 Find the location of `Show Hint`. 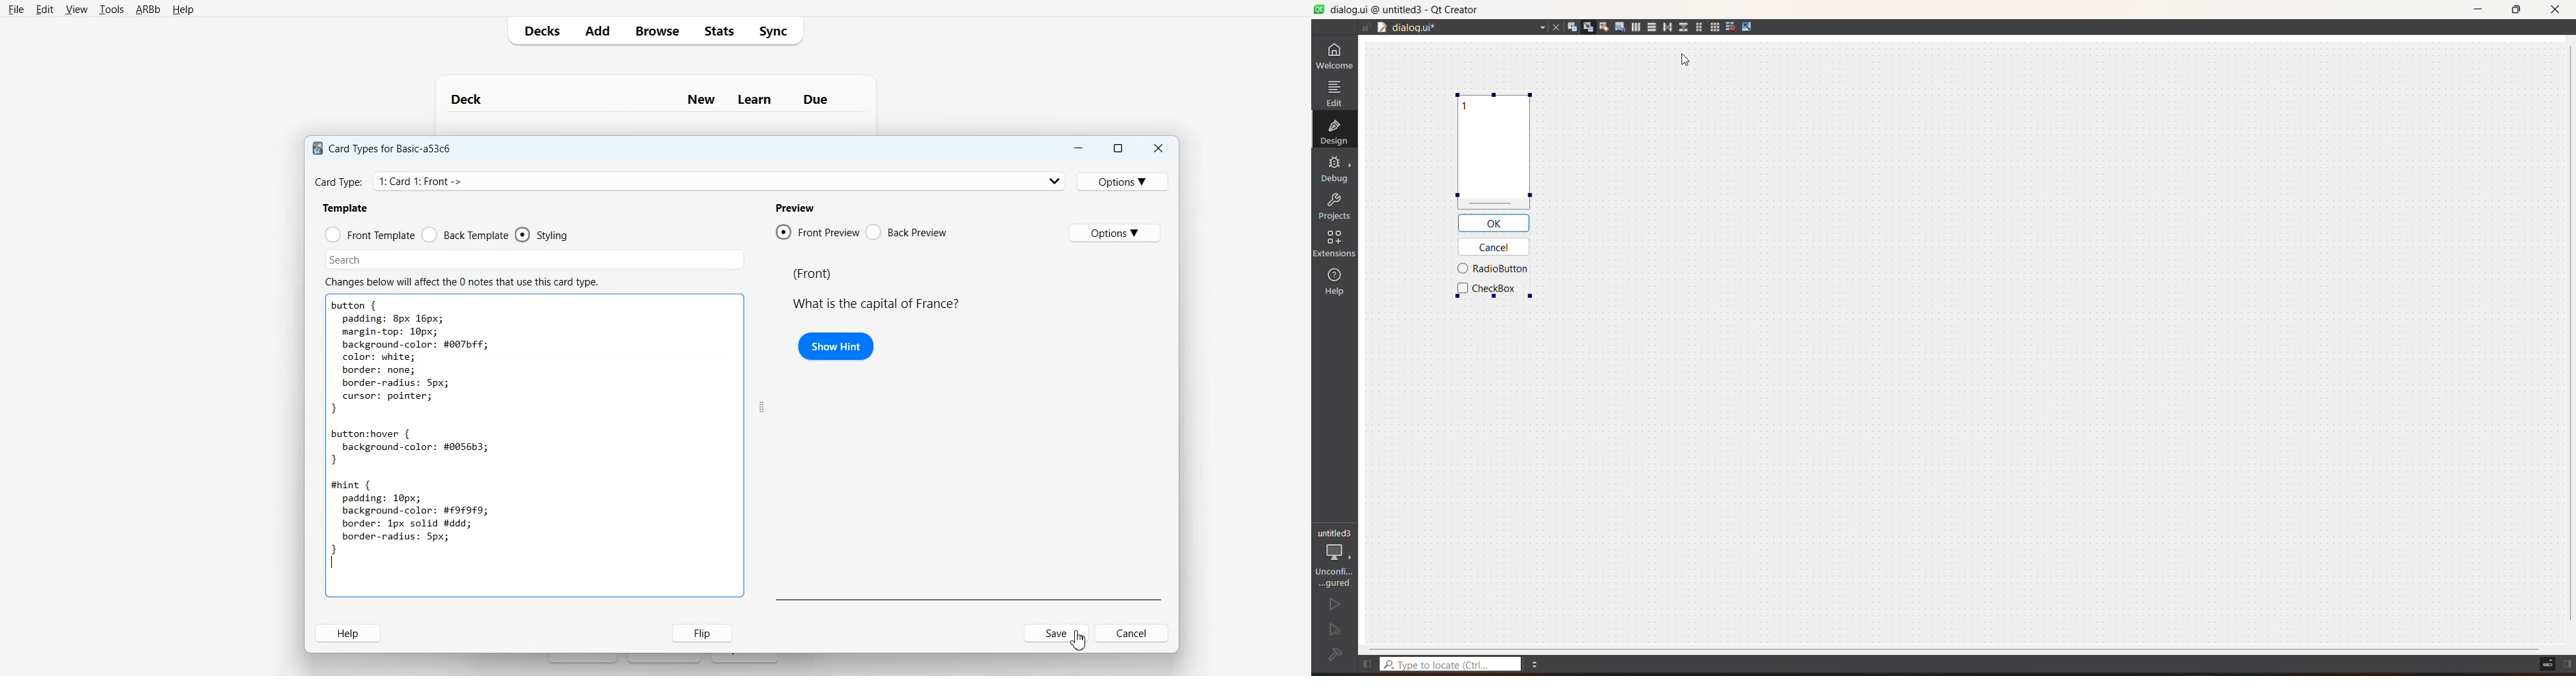

Show Hint is located at coordinates (835, 346).